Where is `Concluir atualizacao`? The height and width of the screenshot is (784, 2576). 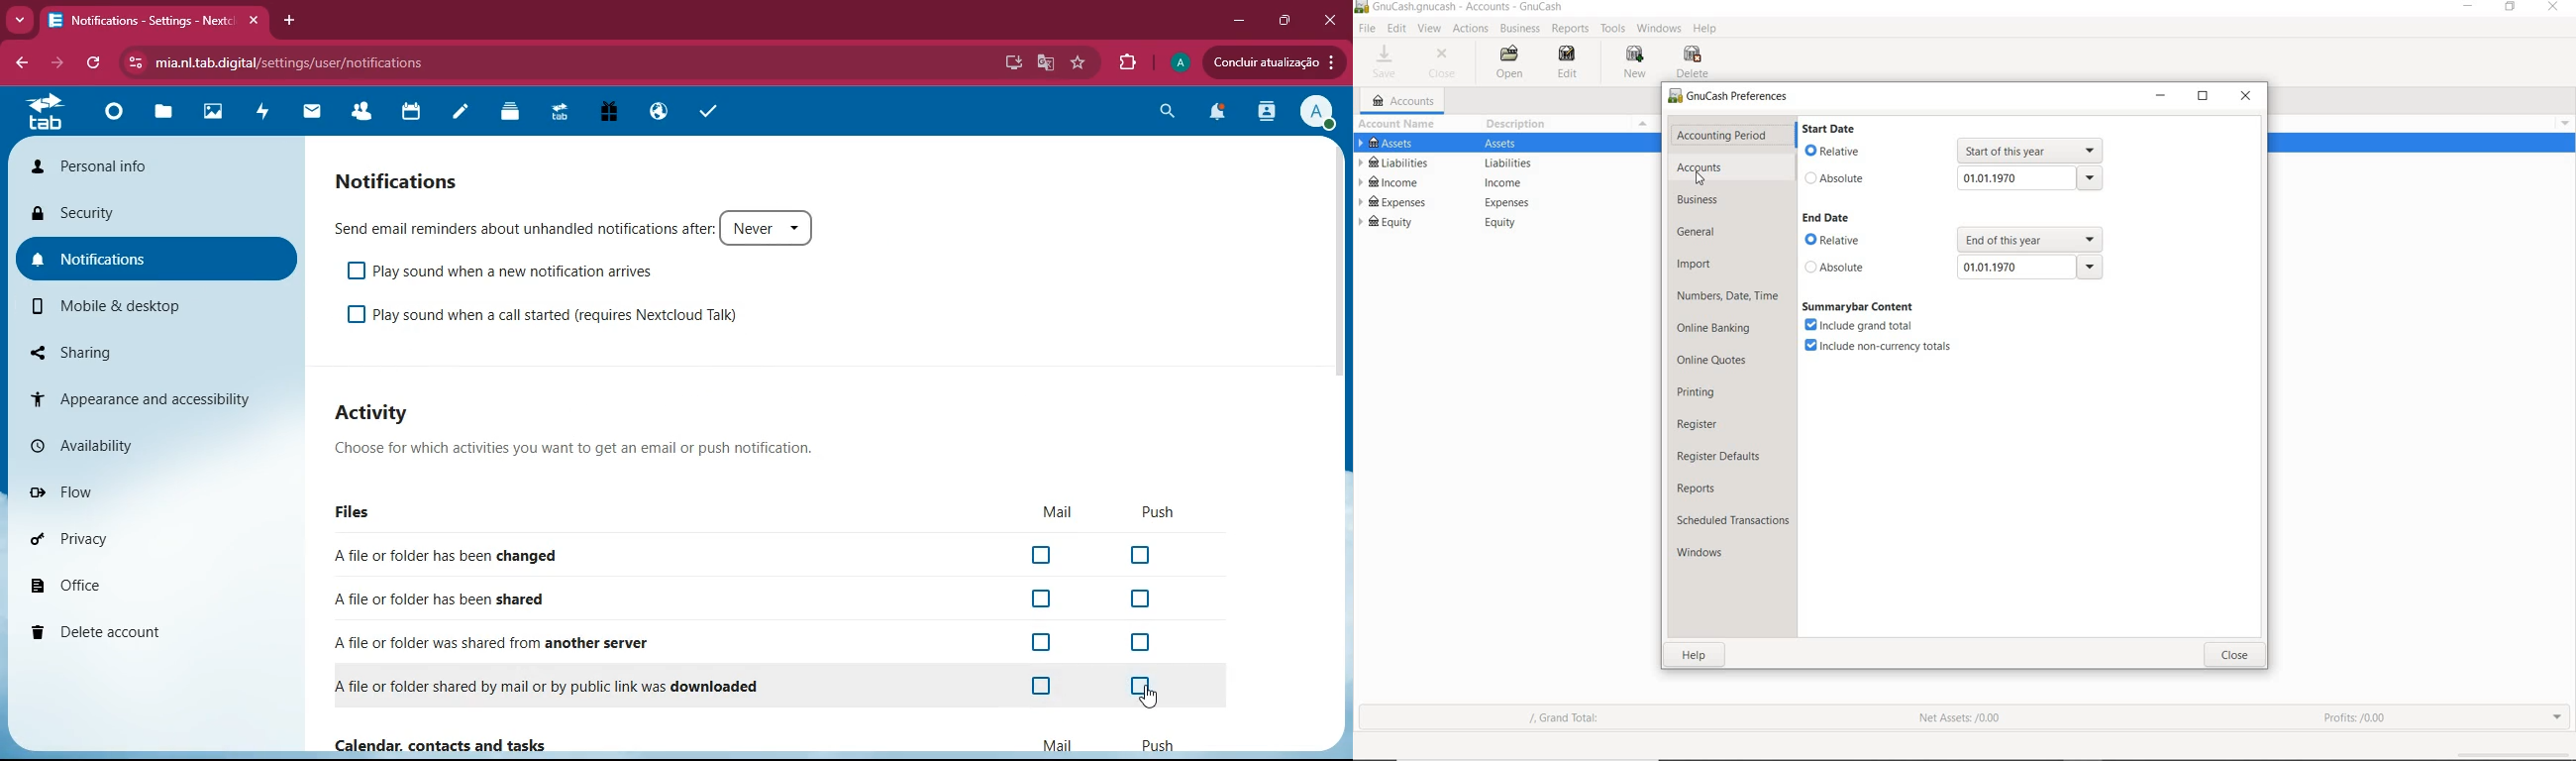 Concluir atualizacao is located at coordinates (1274, 60).